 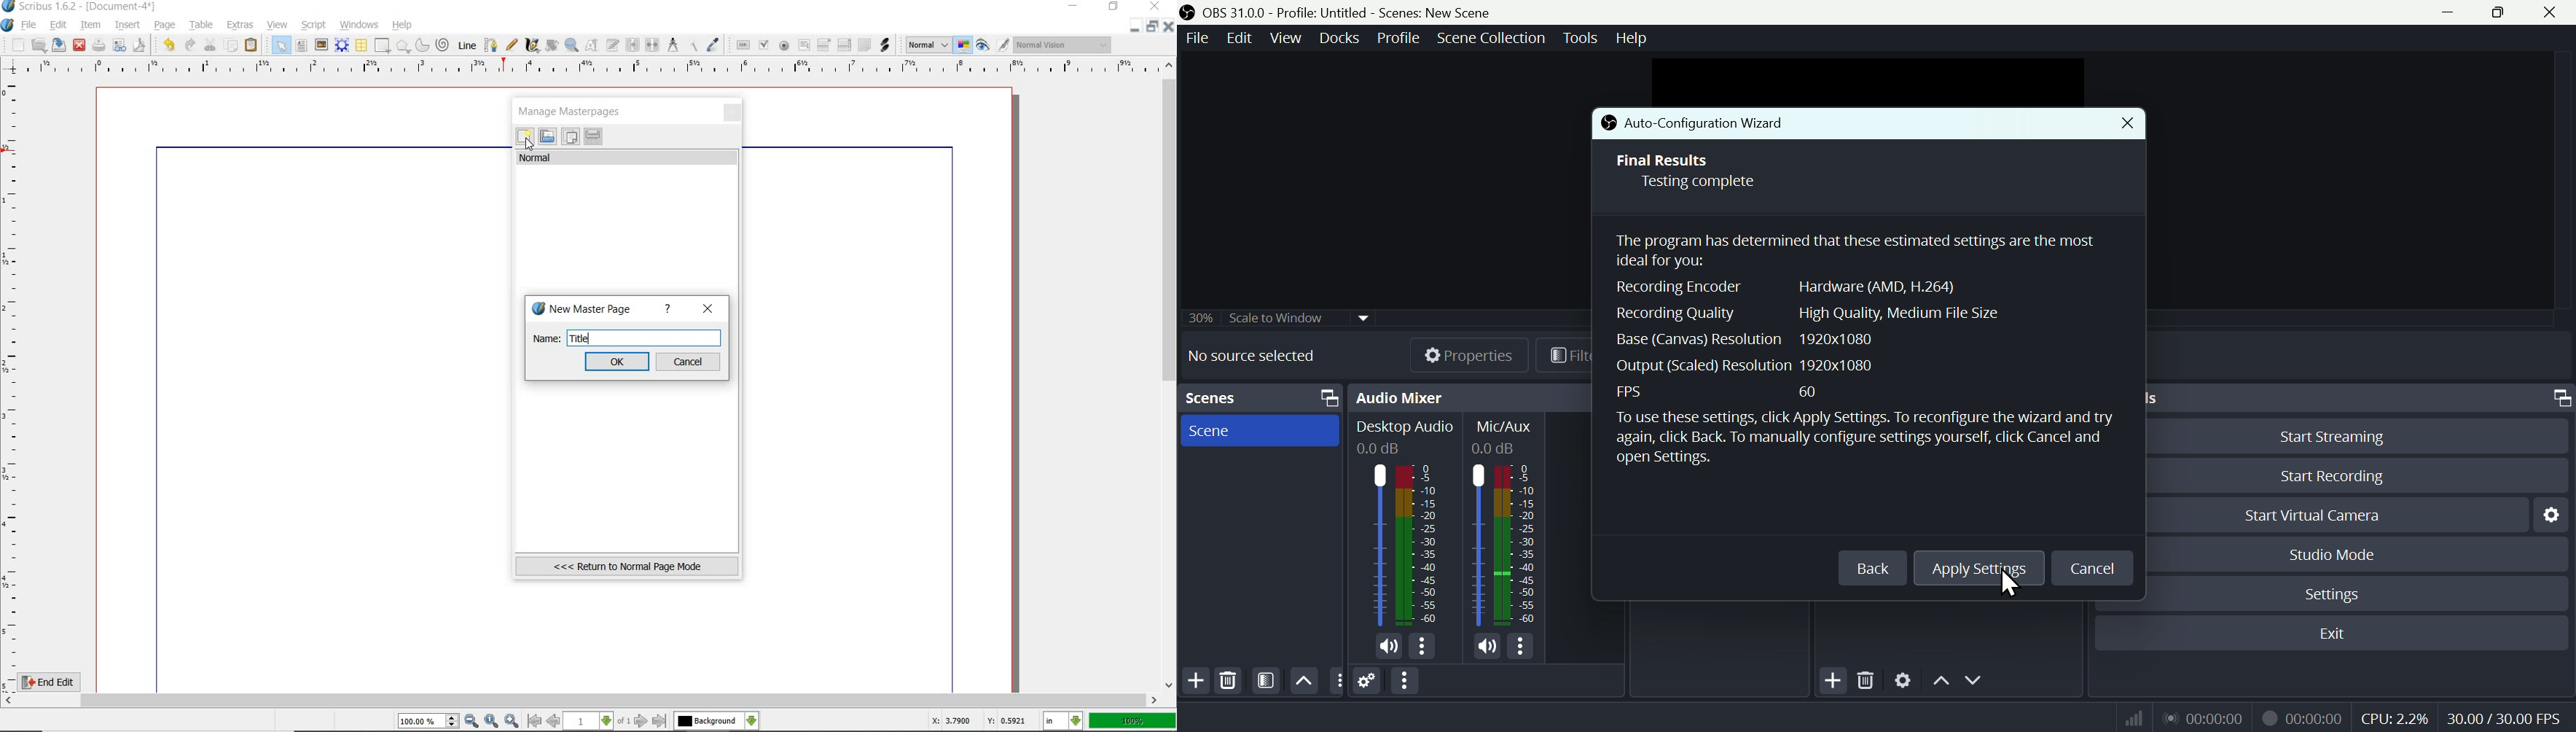 I want to click on icon, so click(x=1189, y=13).